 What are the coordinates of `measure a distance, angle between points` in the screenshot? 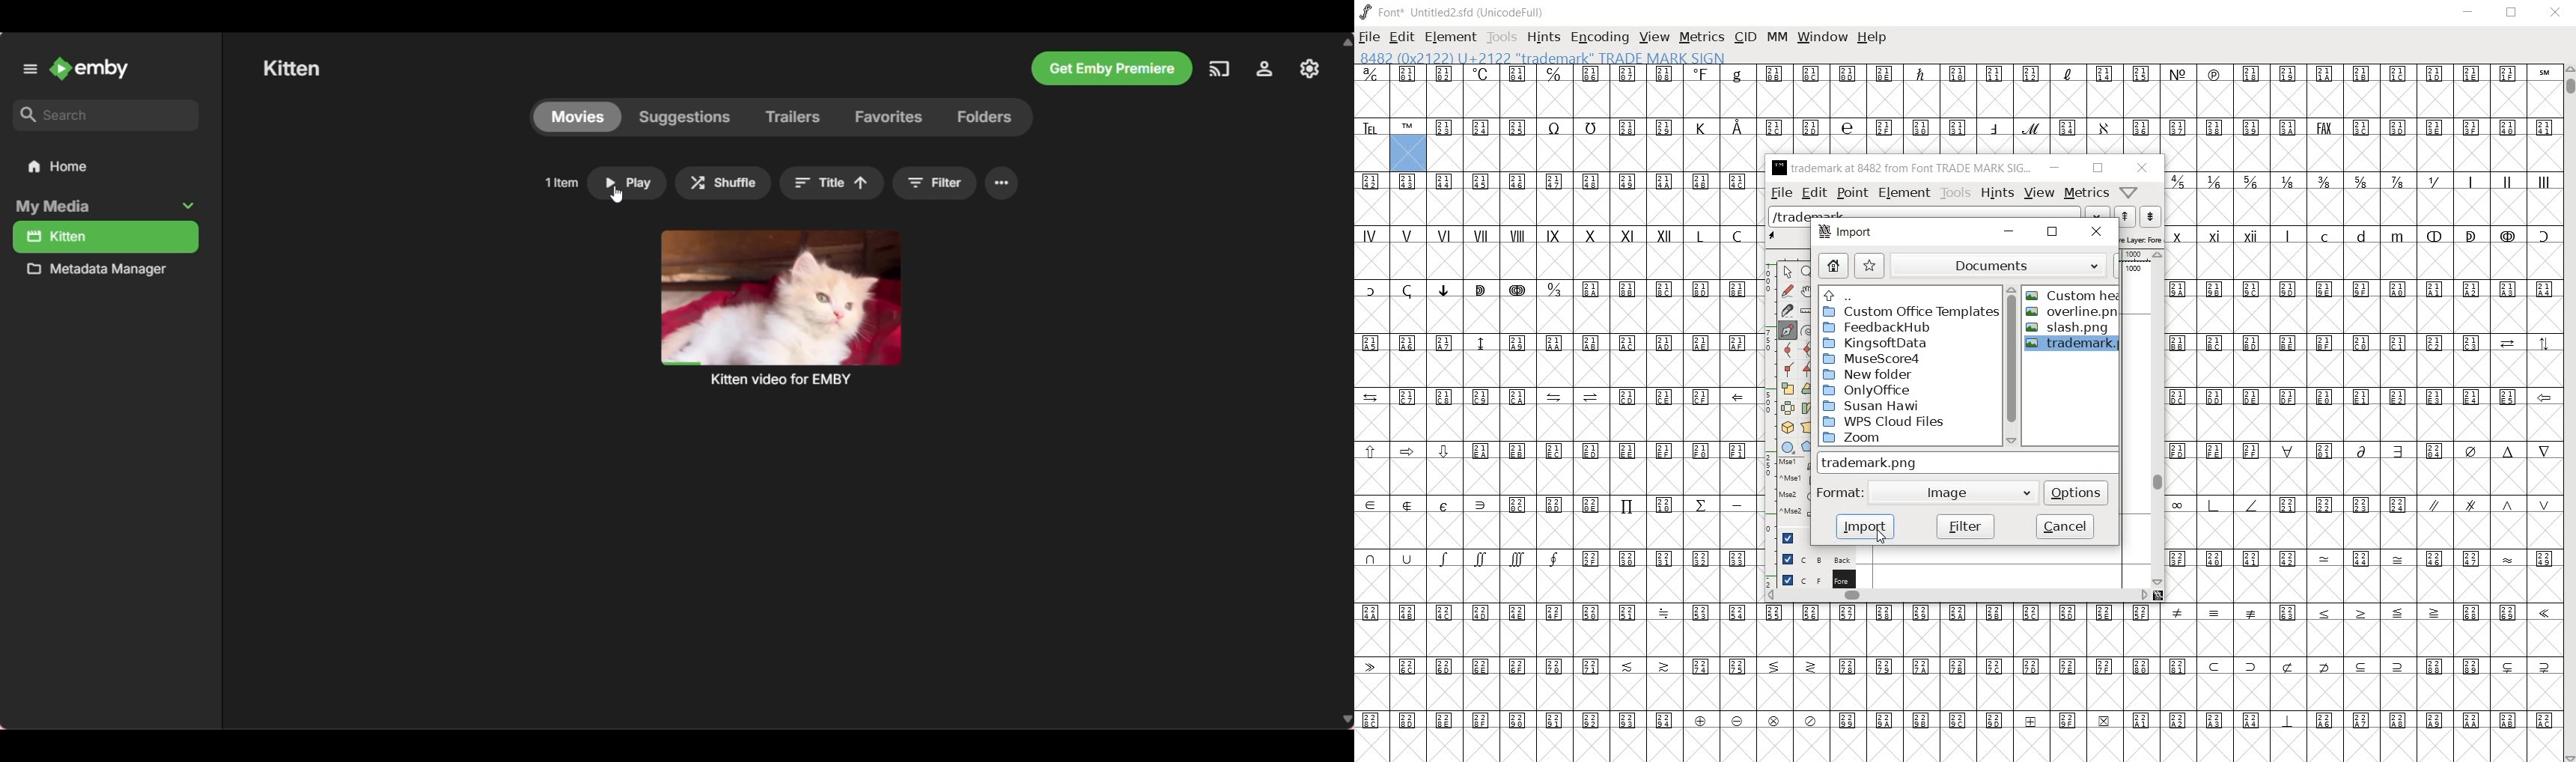 It's located at (1808, 312).